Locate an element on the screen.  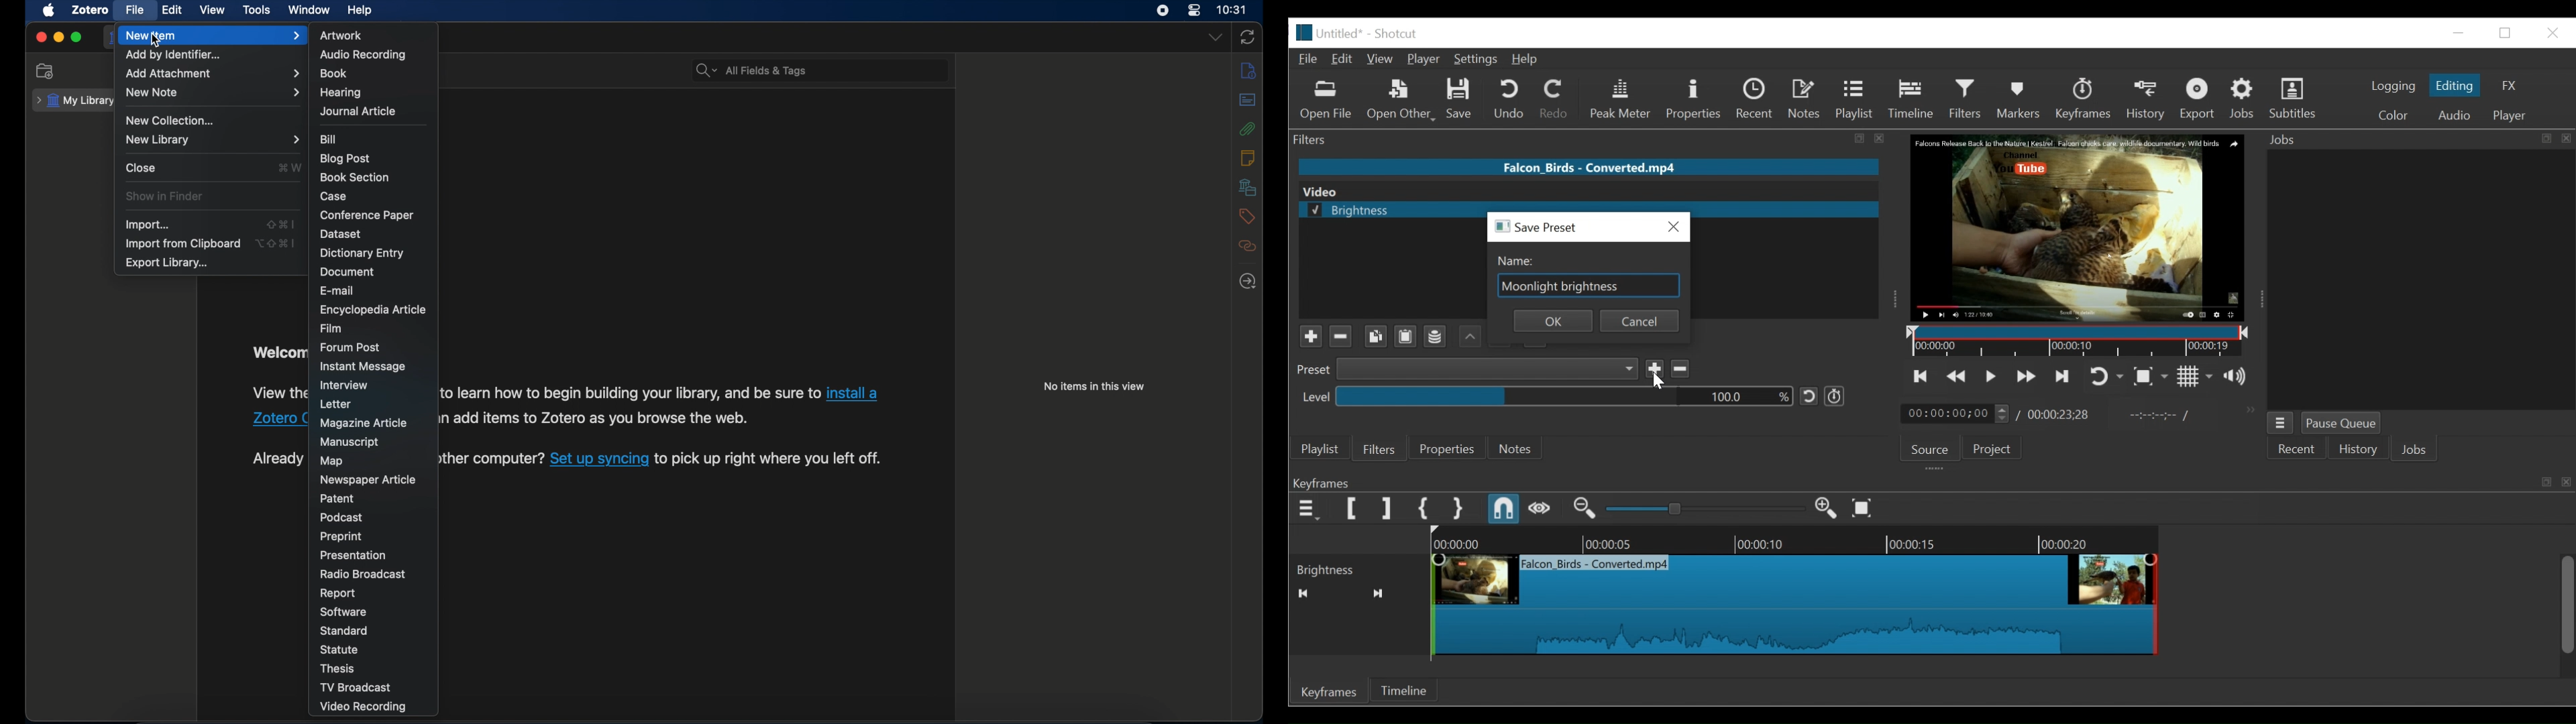
all fields & tags is located at coordinates (753, 70).